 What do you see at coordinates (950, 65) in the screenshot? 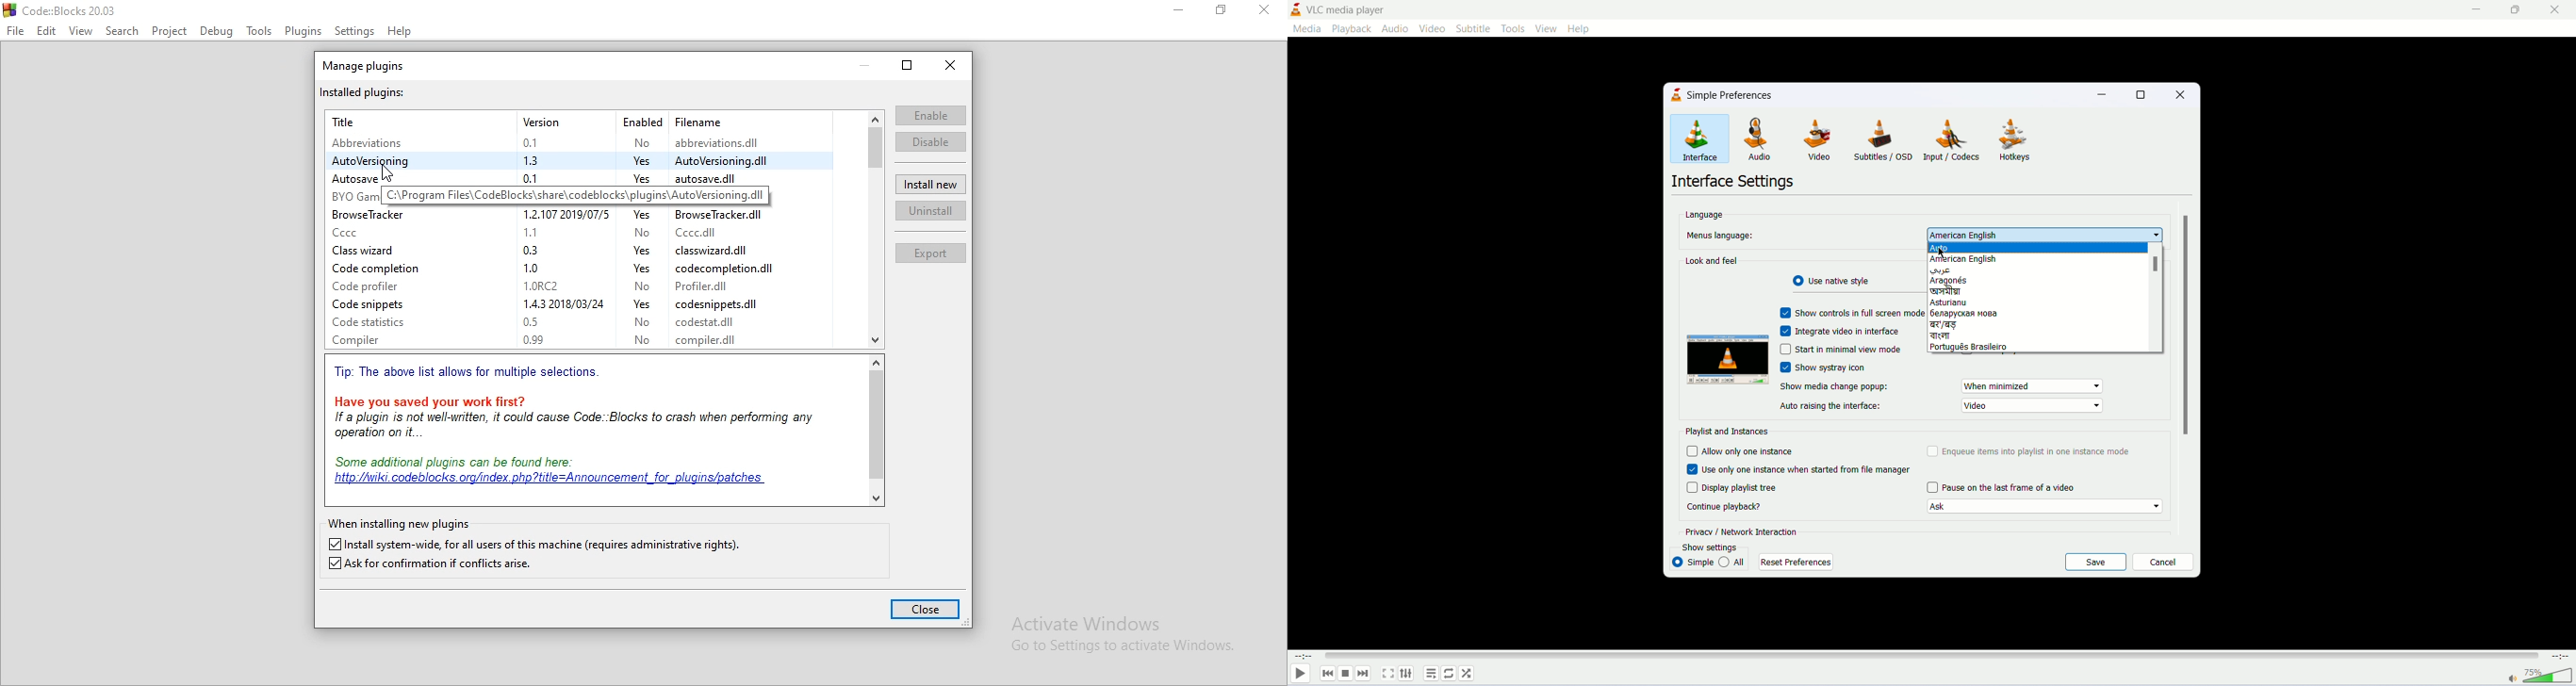
I see `close` at bounding box center [950, 65].